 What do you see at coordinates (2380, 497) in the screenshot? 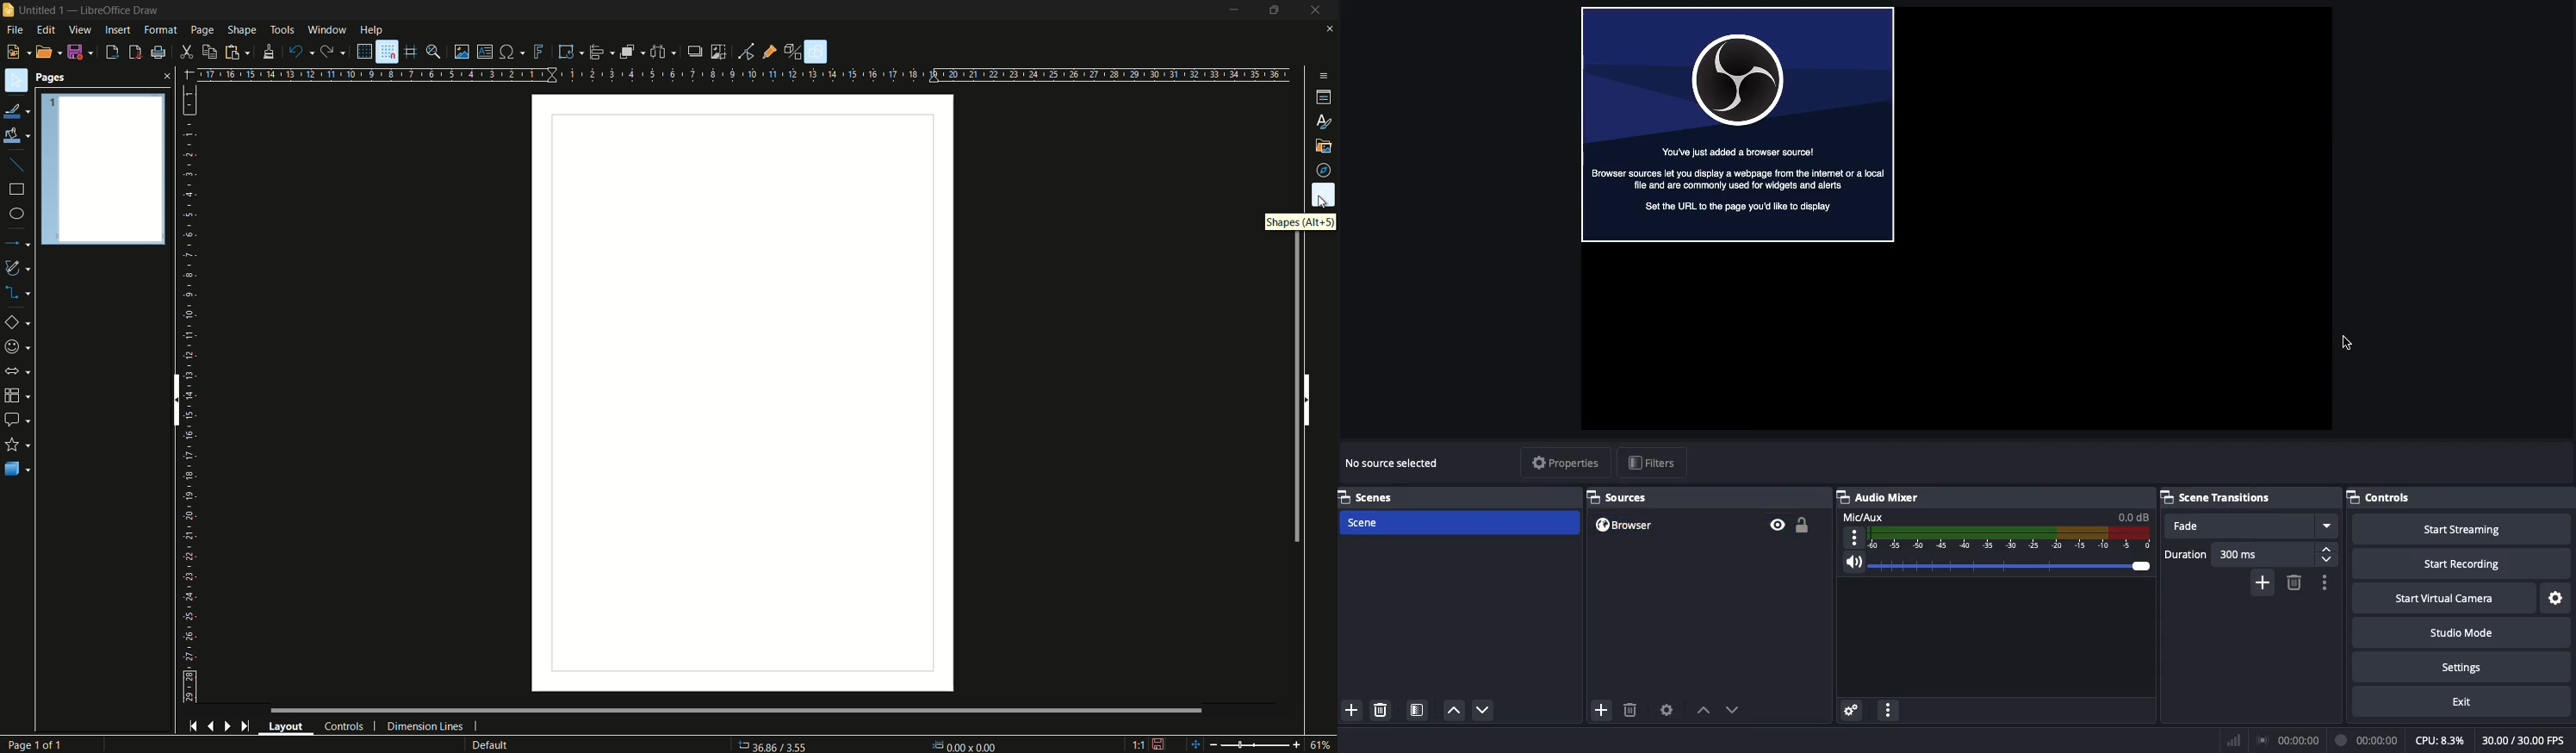
I see `Controls` at bounding box center [2380, 497].